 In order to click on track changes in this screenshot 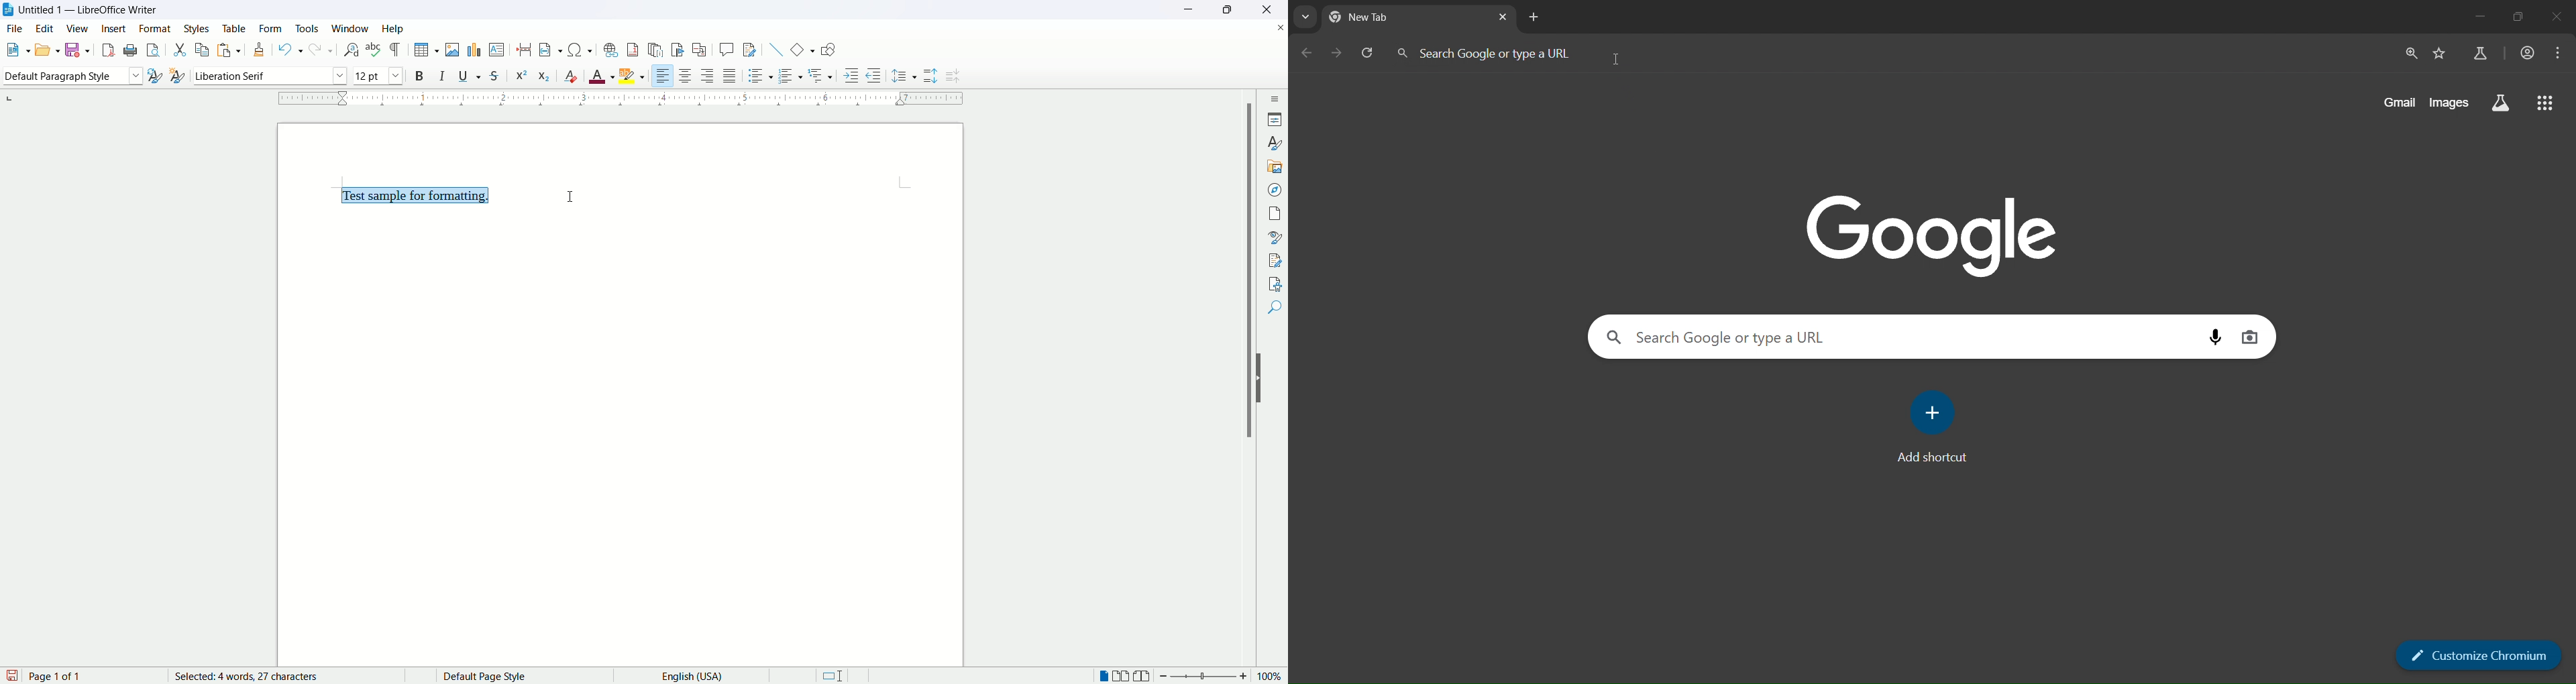, I will do `click(747, 50)`.